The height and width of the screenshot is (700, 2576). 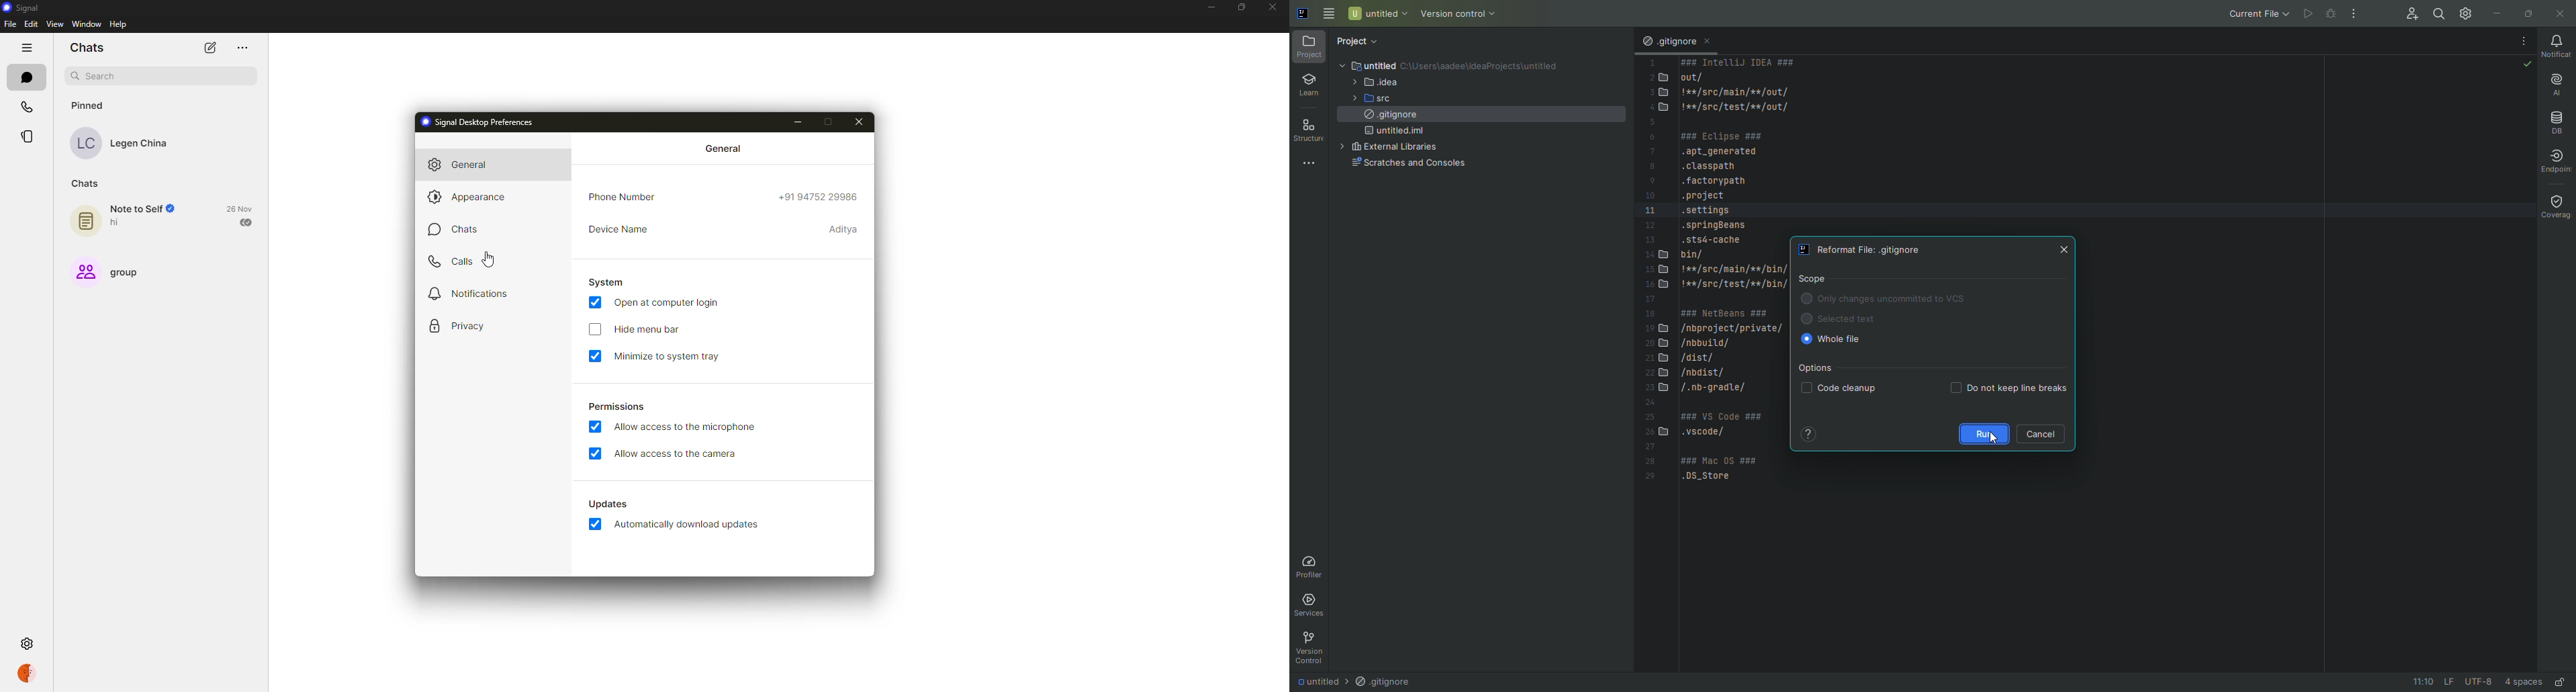 I want to click on .idea, so click(x=1379, y=82).